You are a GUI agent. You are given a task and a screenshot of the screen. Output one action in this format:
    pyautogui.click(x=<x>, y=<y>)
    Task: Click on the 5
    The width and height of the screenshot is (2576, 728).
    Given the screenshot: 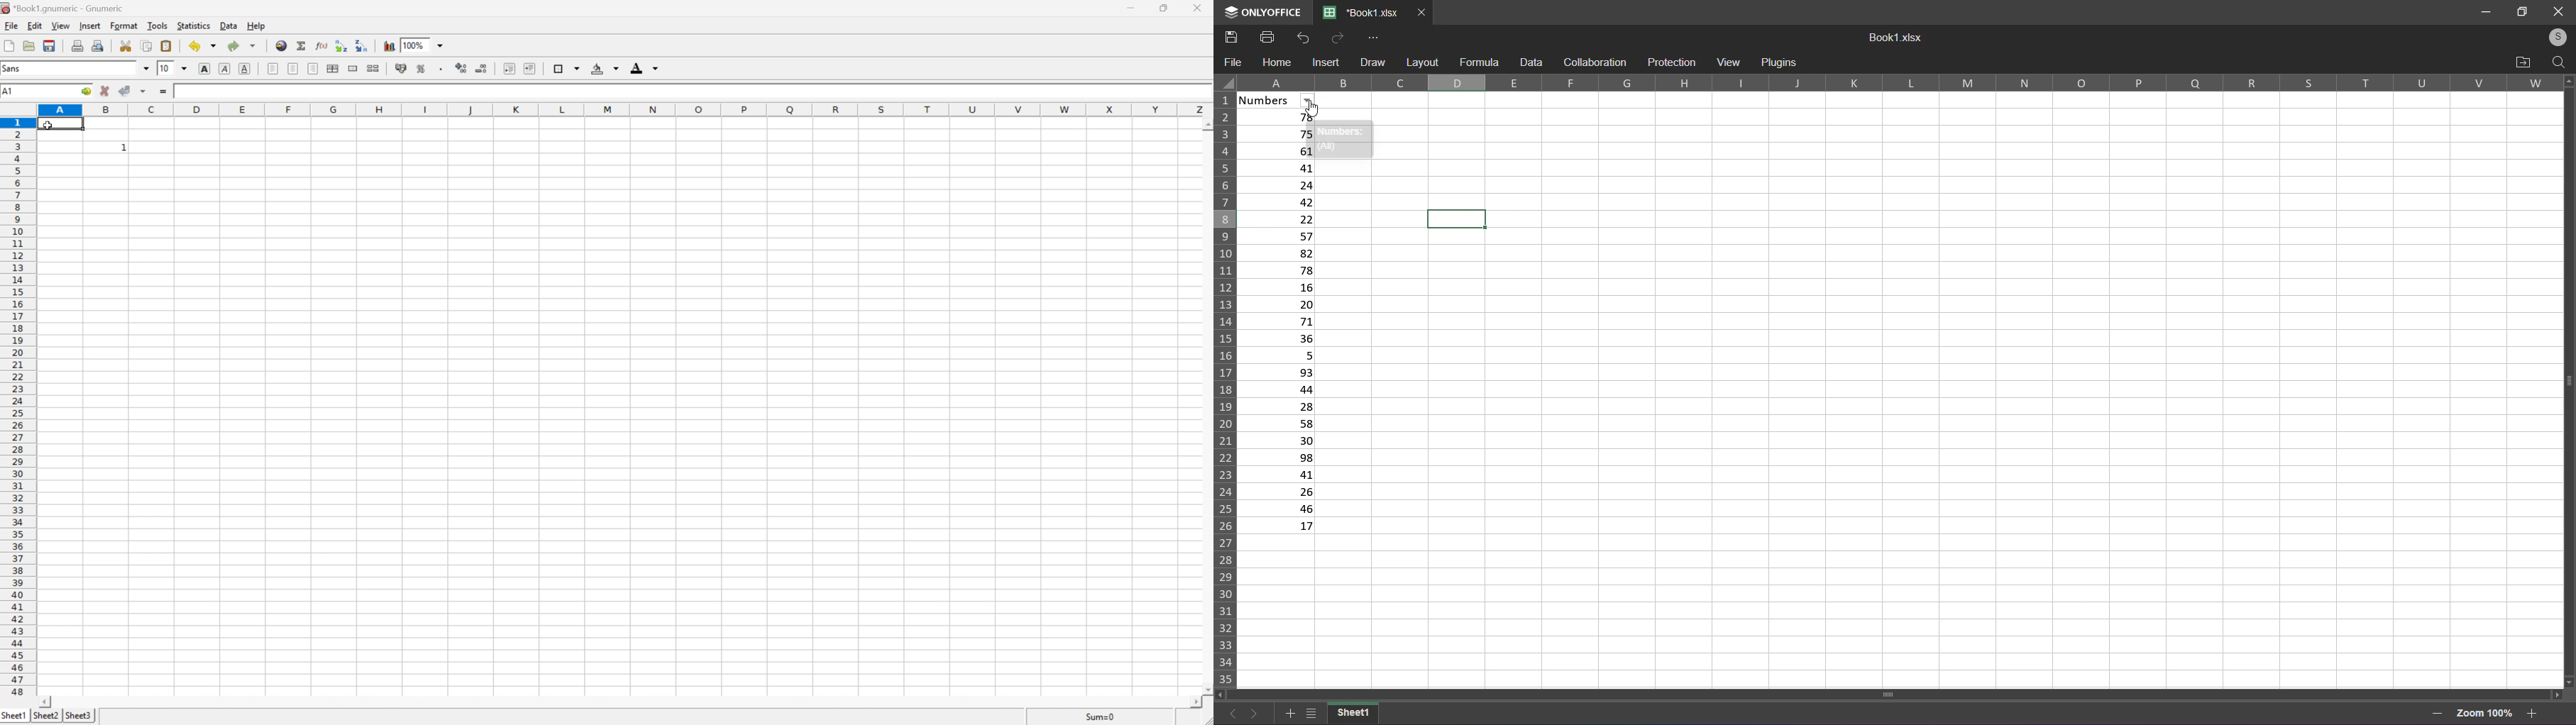 What is the action you would take?
    pyautogui.click(x=1277, y=355)
    